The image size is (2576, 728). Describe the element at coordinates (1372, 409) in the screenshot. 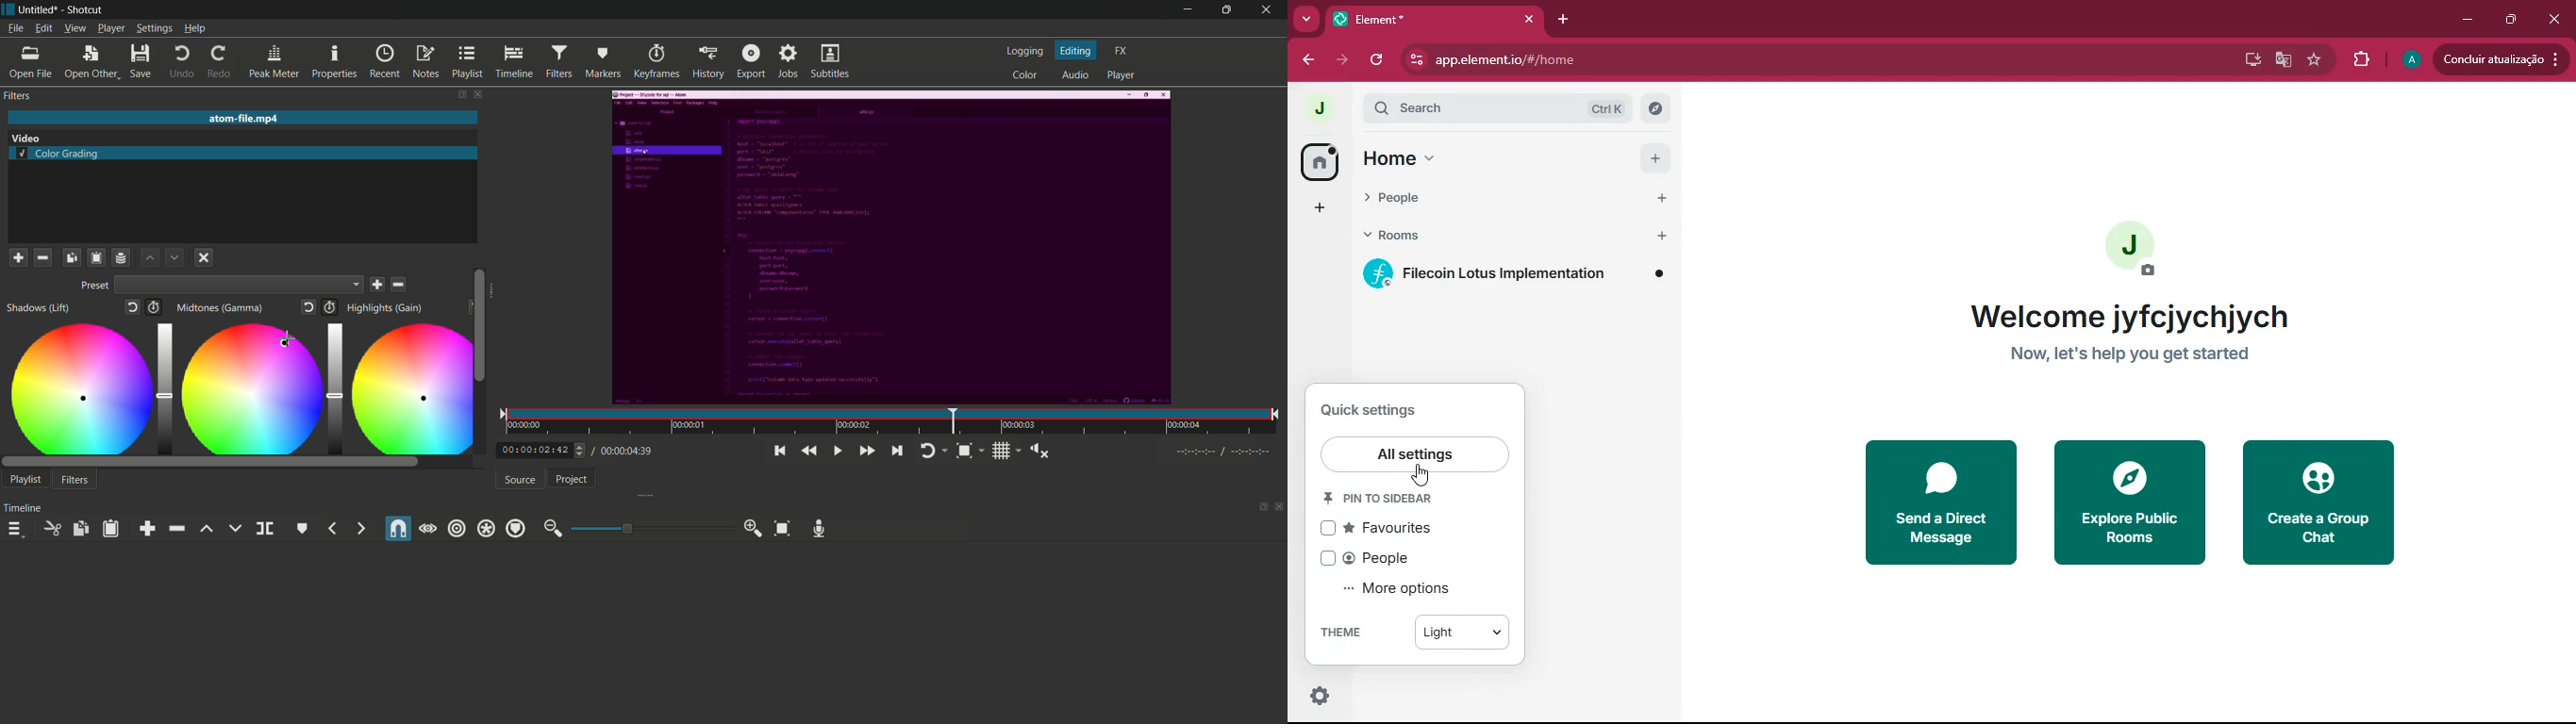

I see `quick settings` at that location.